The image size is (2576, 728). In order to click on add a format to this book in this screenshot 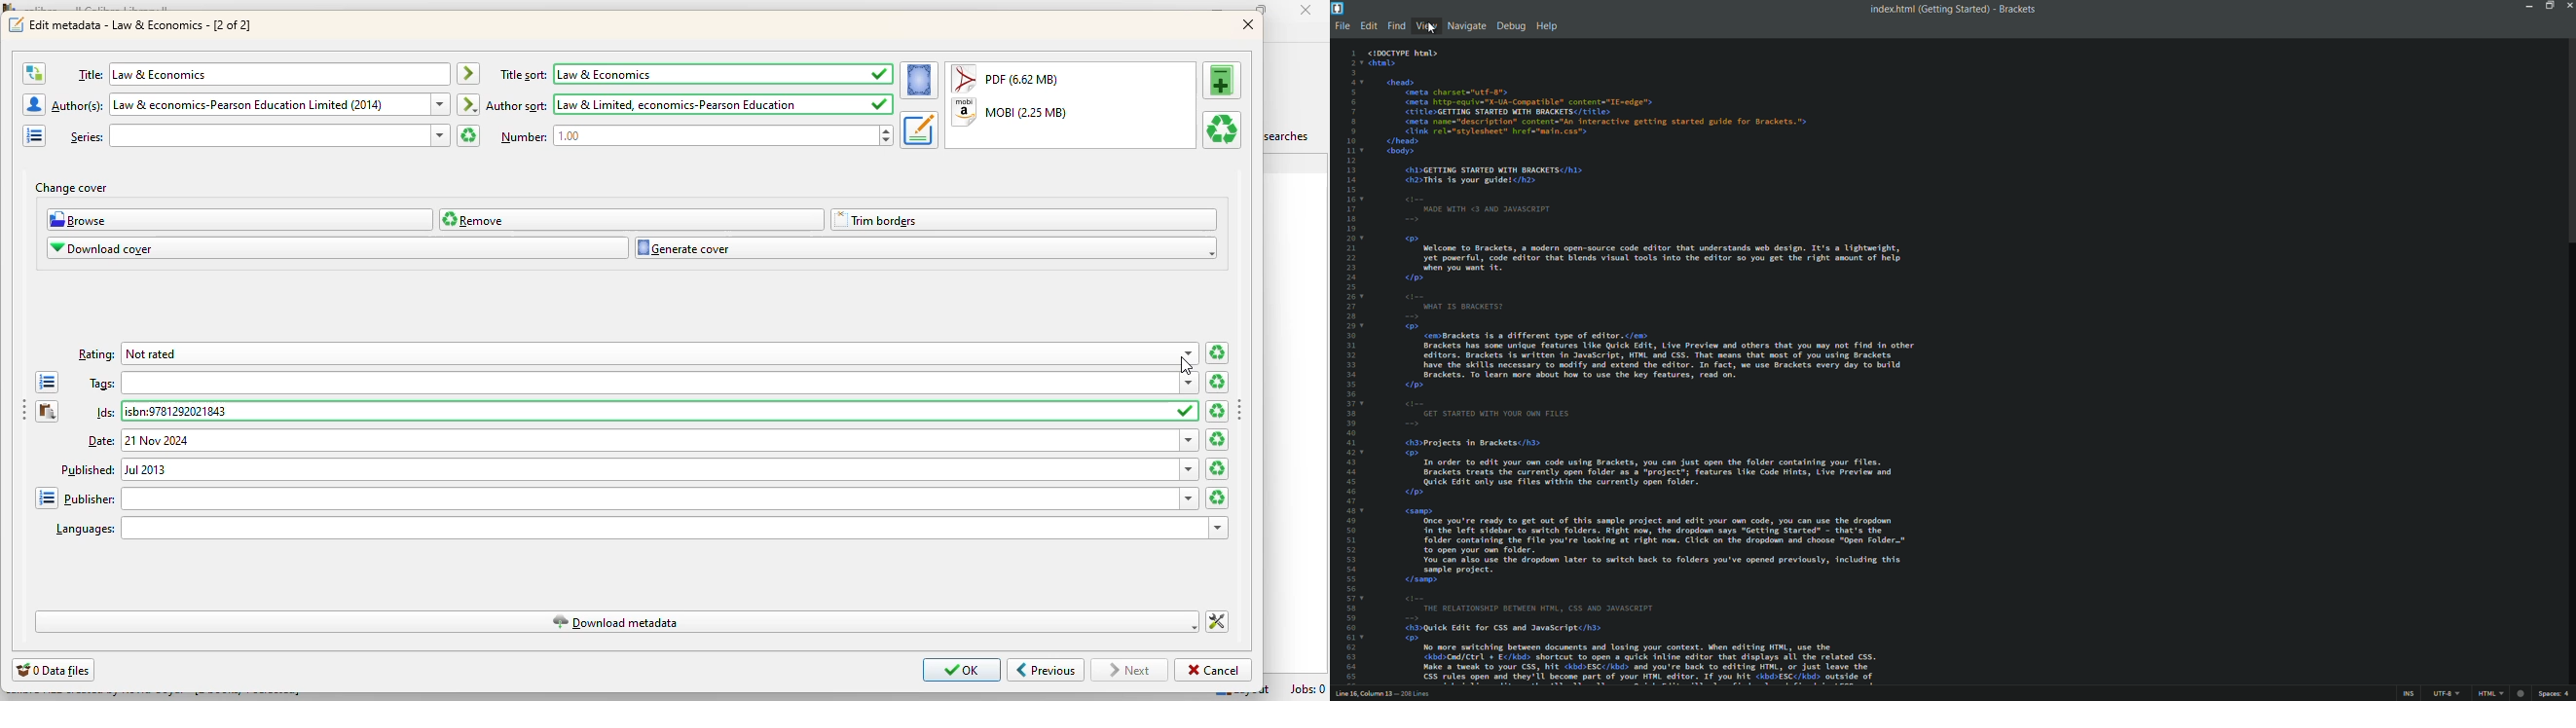, I will do `click(1223, 79)`.